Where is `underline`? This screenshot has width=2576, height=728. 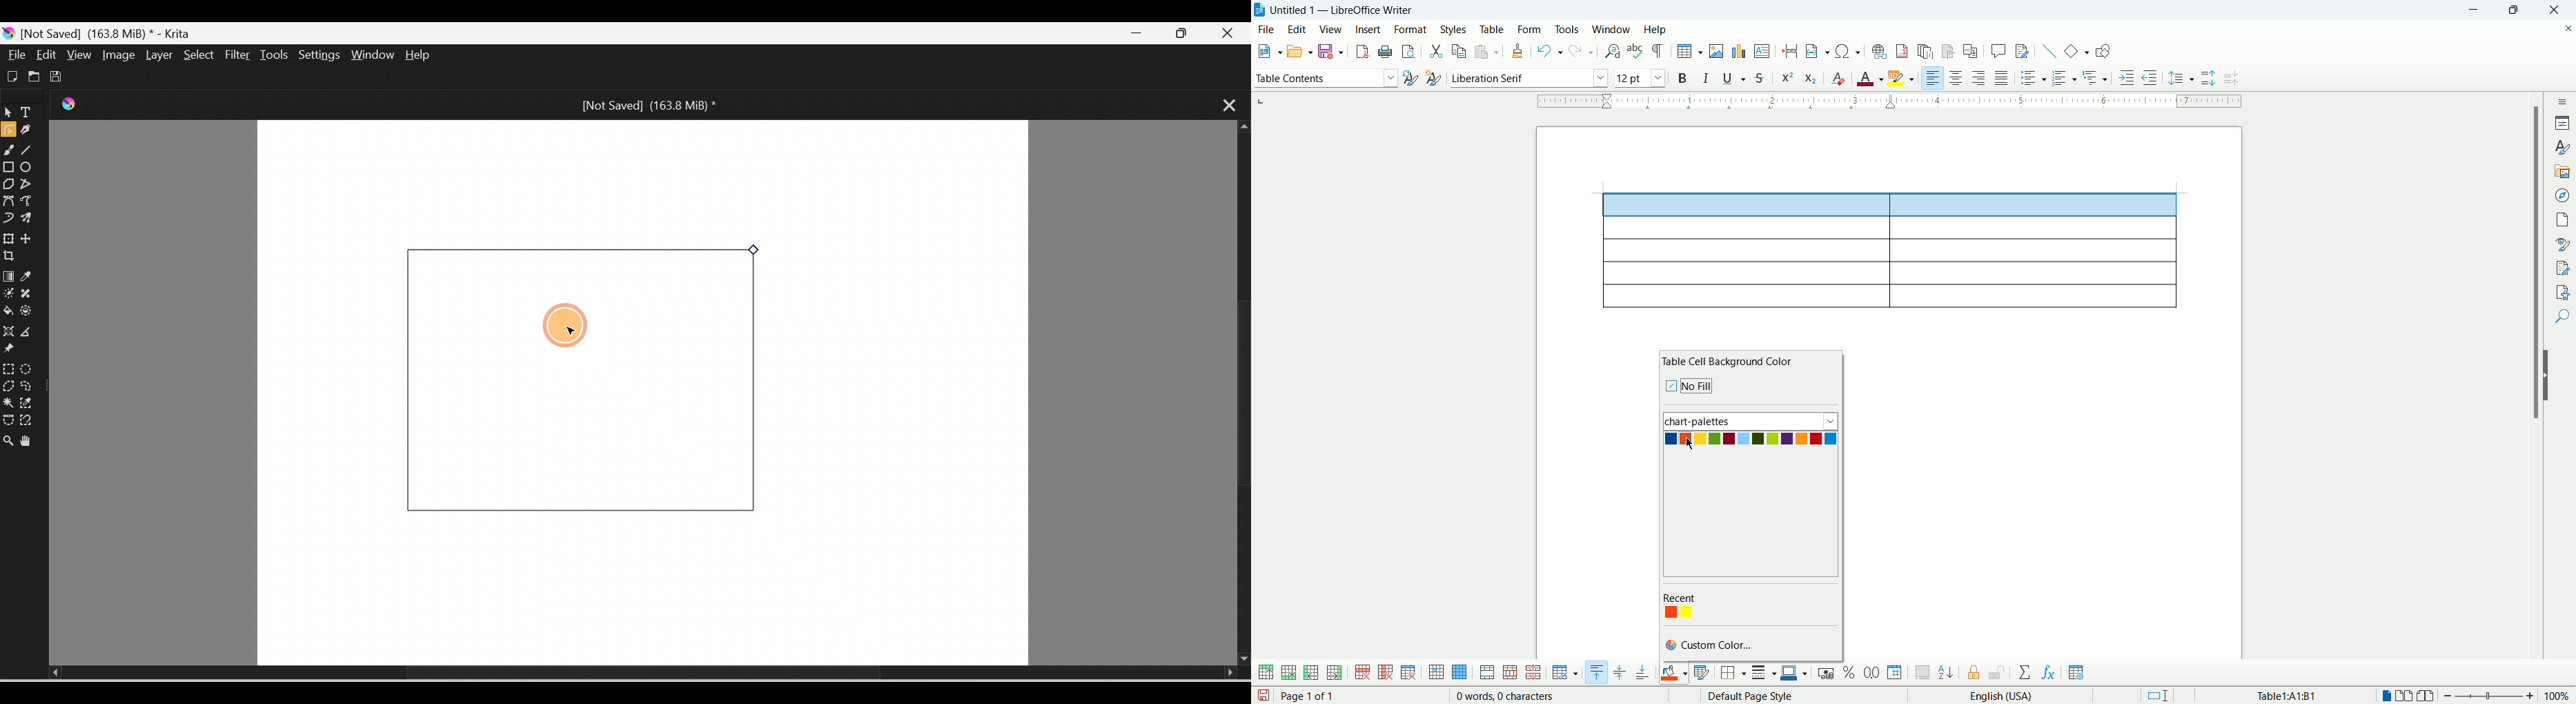
underline is located at coordinates (1734, 76).